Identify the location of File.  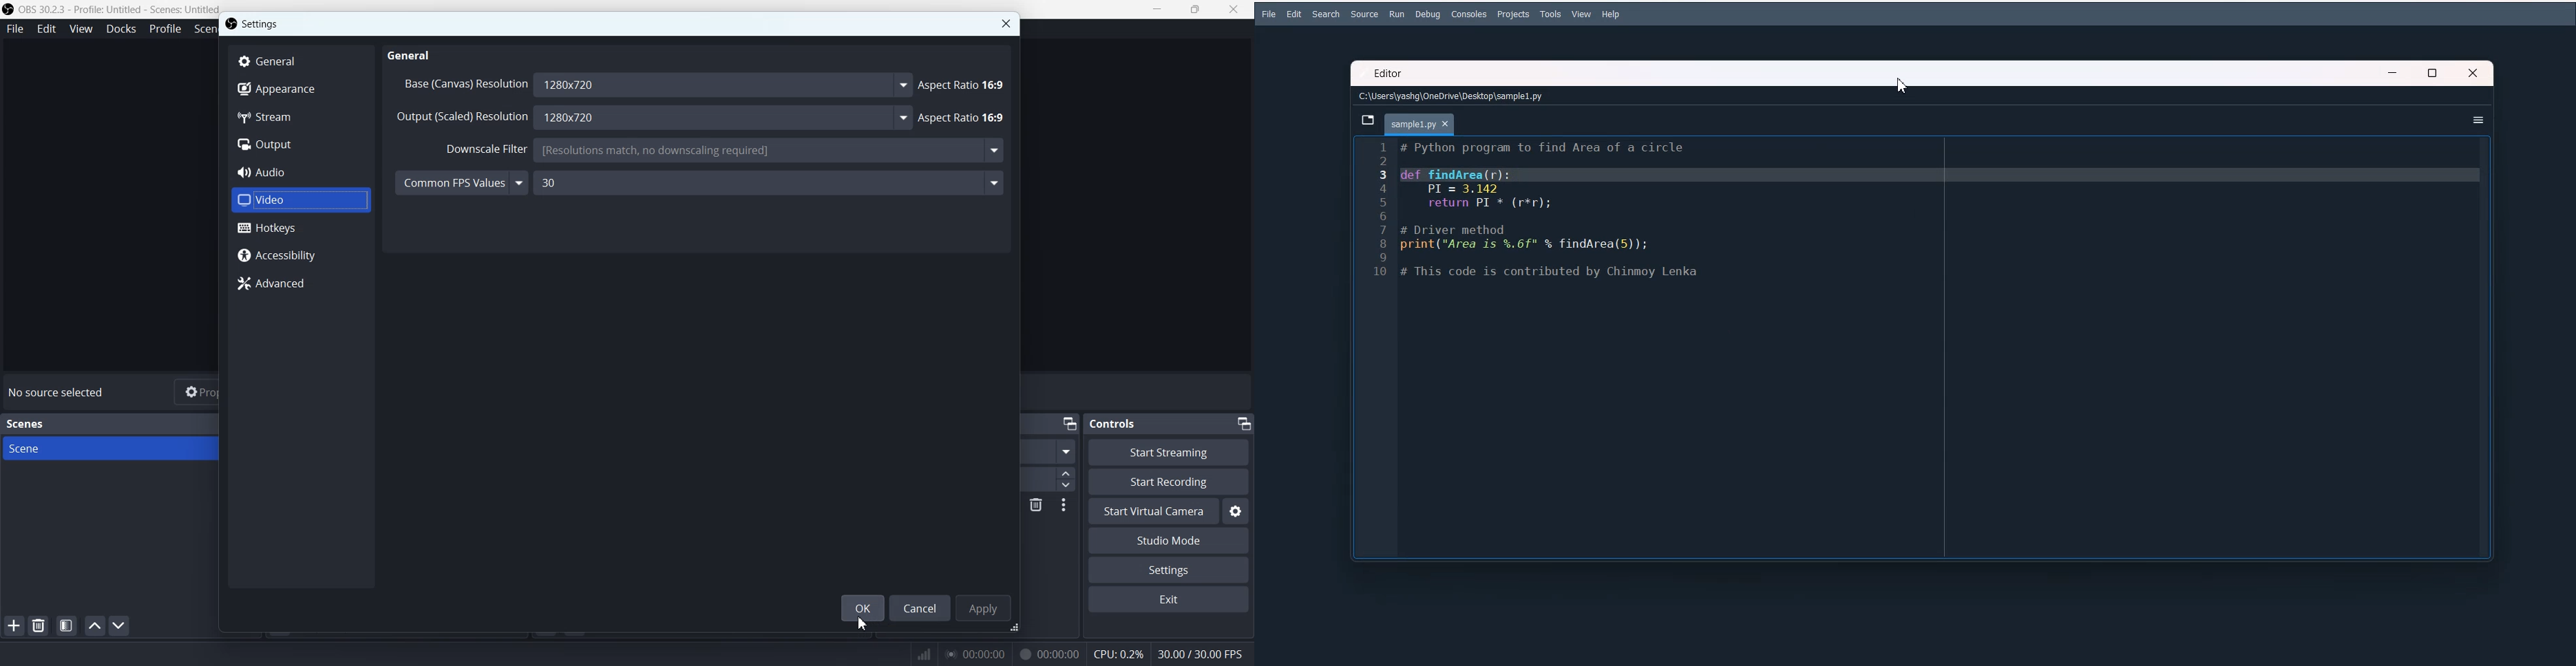
(1268, 14).